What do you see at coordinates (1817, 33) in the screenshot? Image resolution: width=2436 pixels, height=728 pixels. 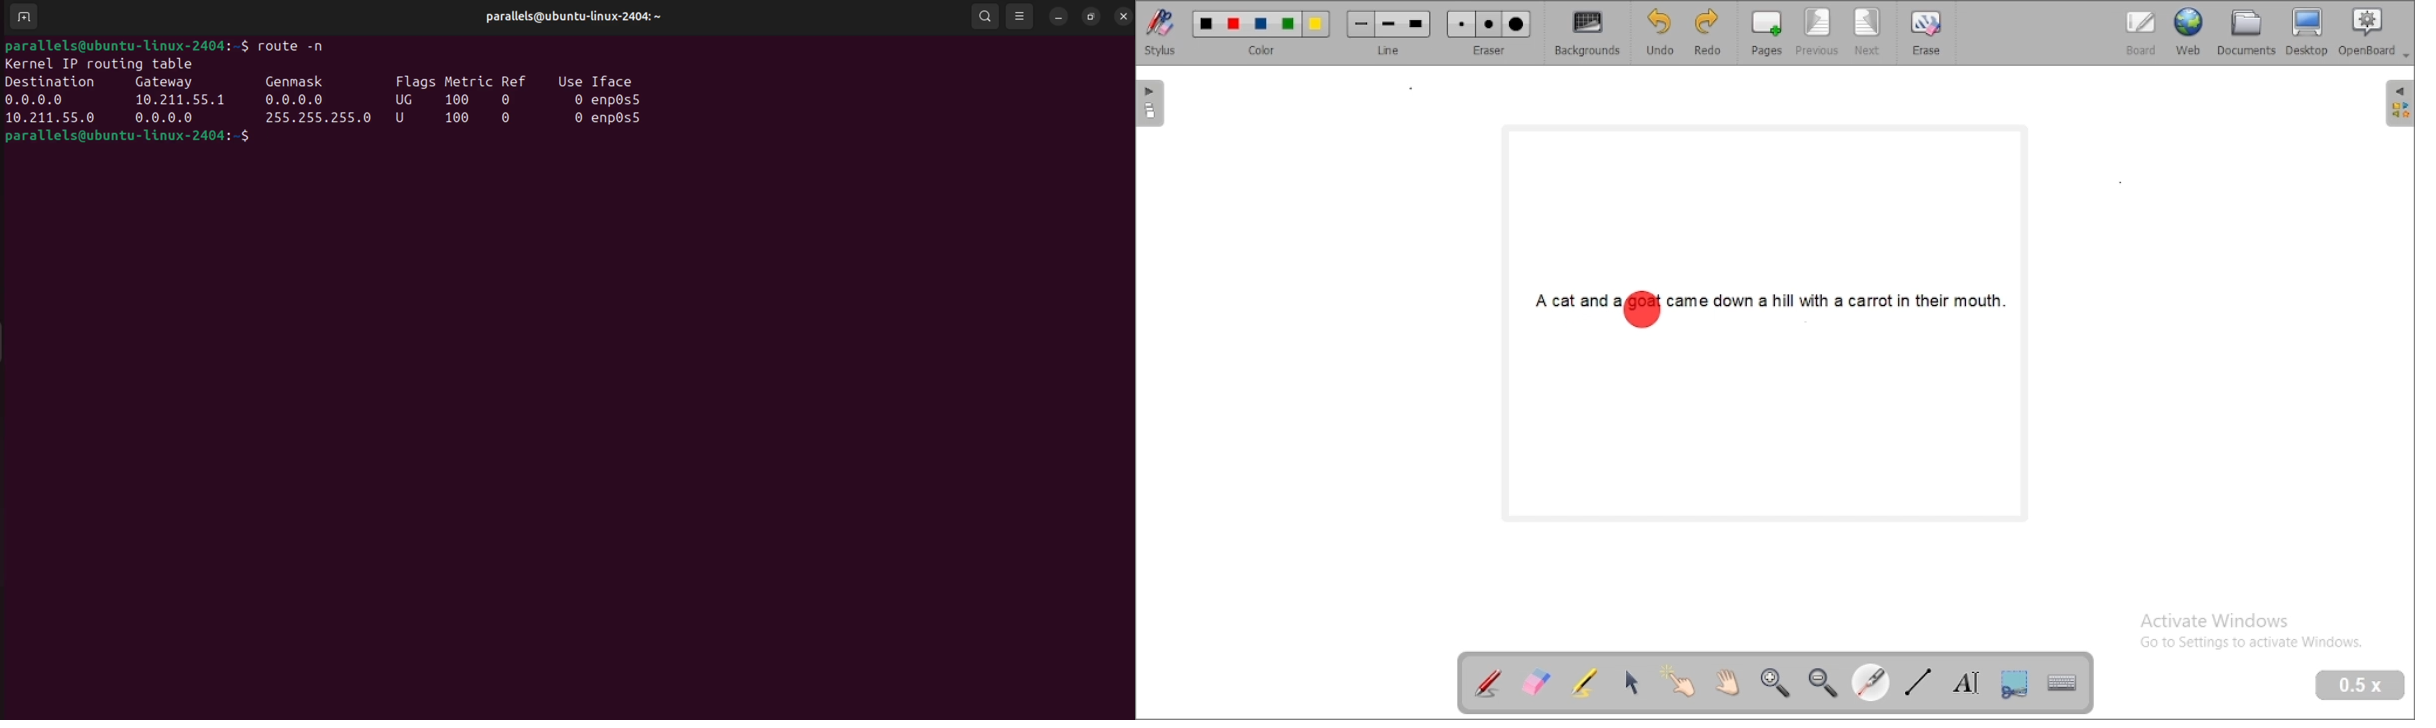 I see `previous` at bounding box center [1817, 33].